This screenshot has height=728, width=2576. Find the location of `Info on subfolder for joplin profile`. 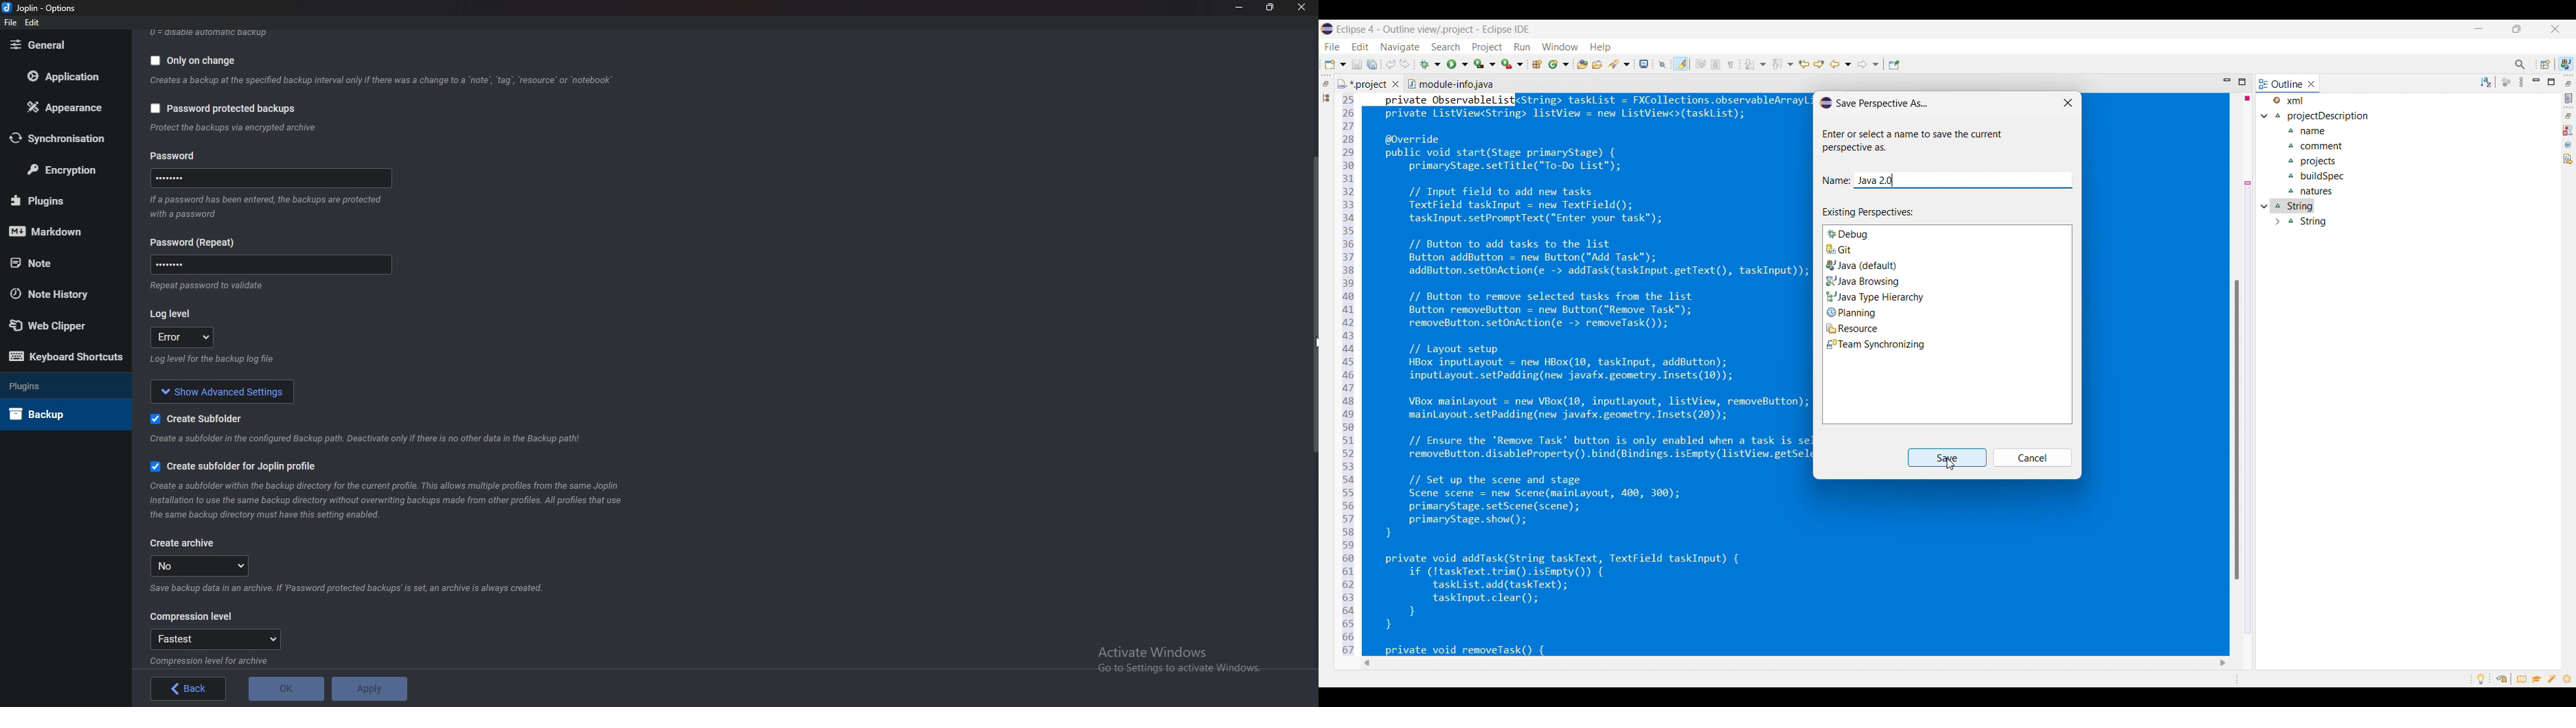

Info on subfolder for joplin profile is located at coordinates (389, 502).